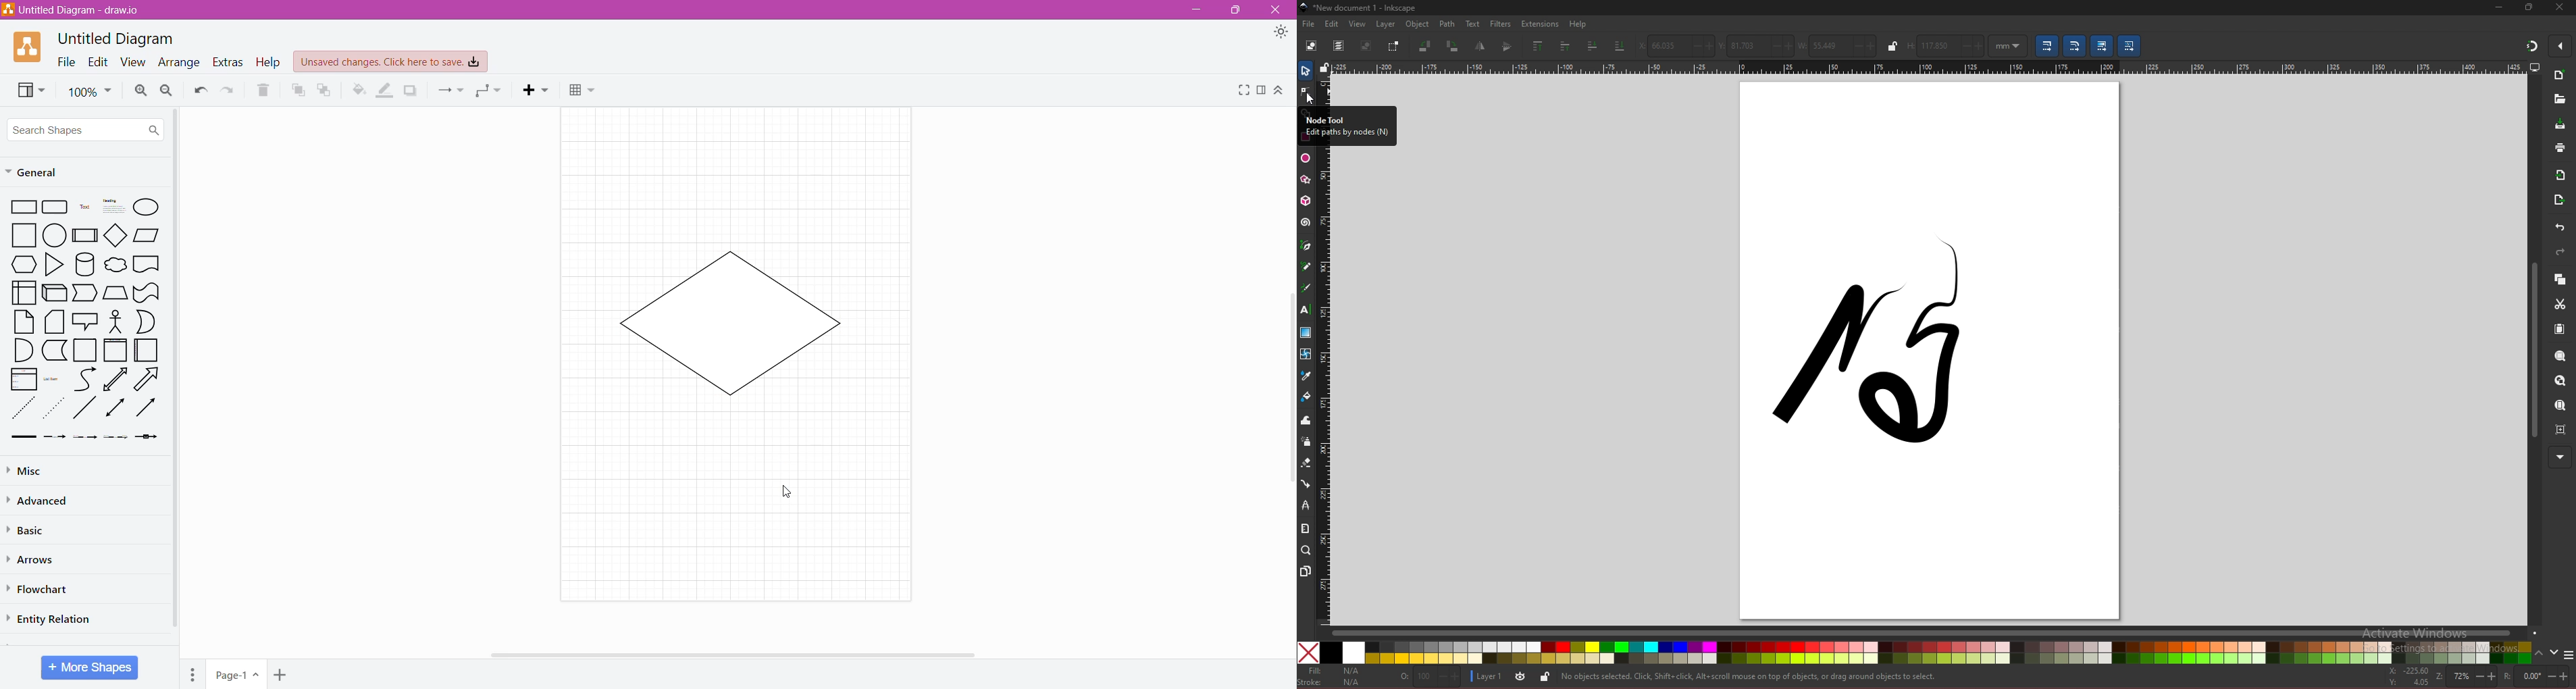 The height and width of the screenshot is (700, 2576). I want to click on down, so click(2555, 652).